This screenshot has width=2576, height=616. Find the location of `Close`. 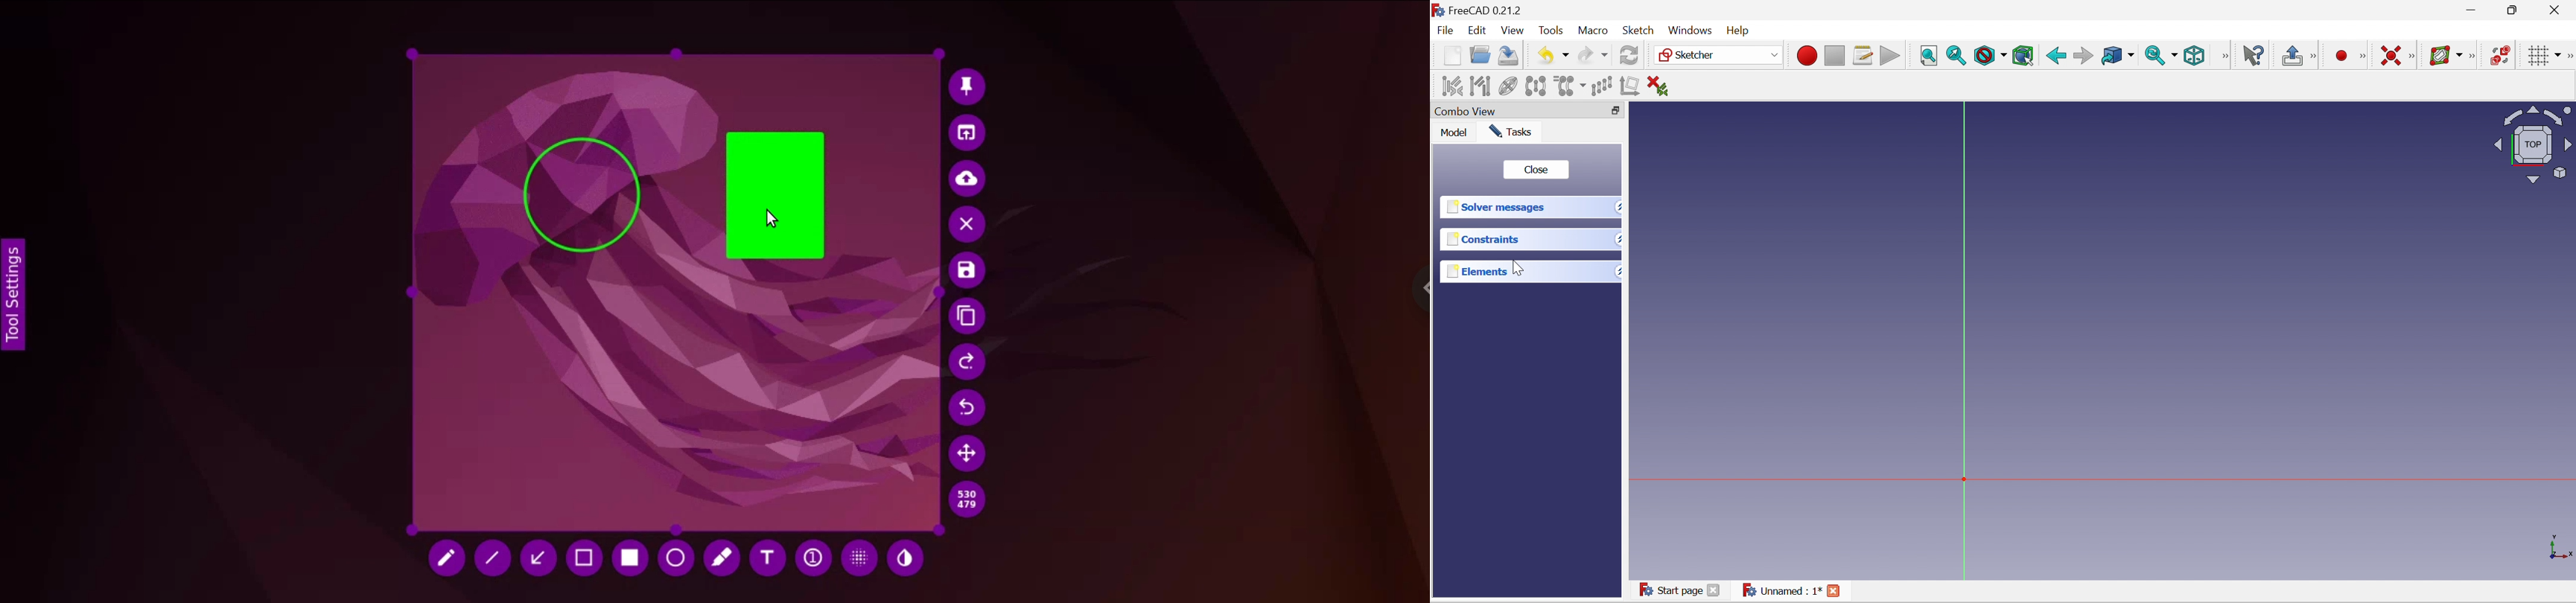

Close is located at coordinates (2557, 11).